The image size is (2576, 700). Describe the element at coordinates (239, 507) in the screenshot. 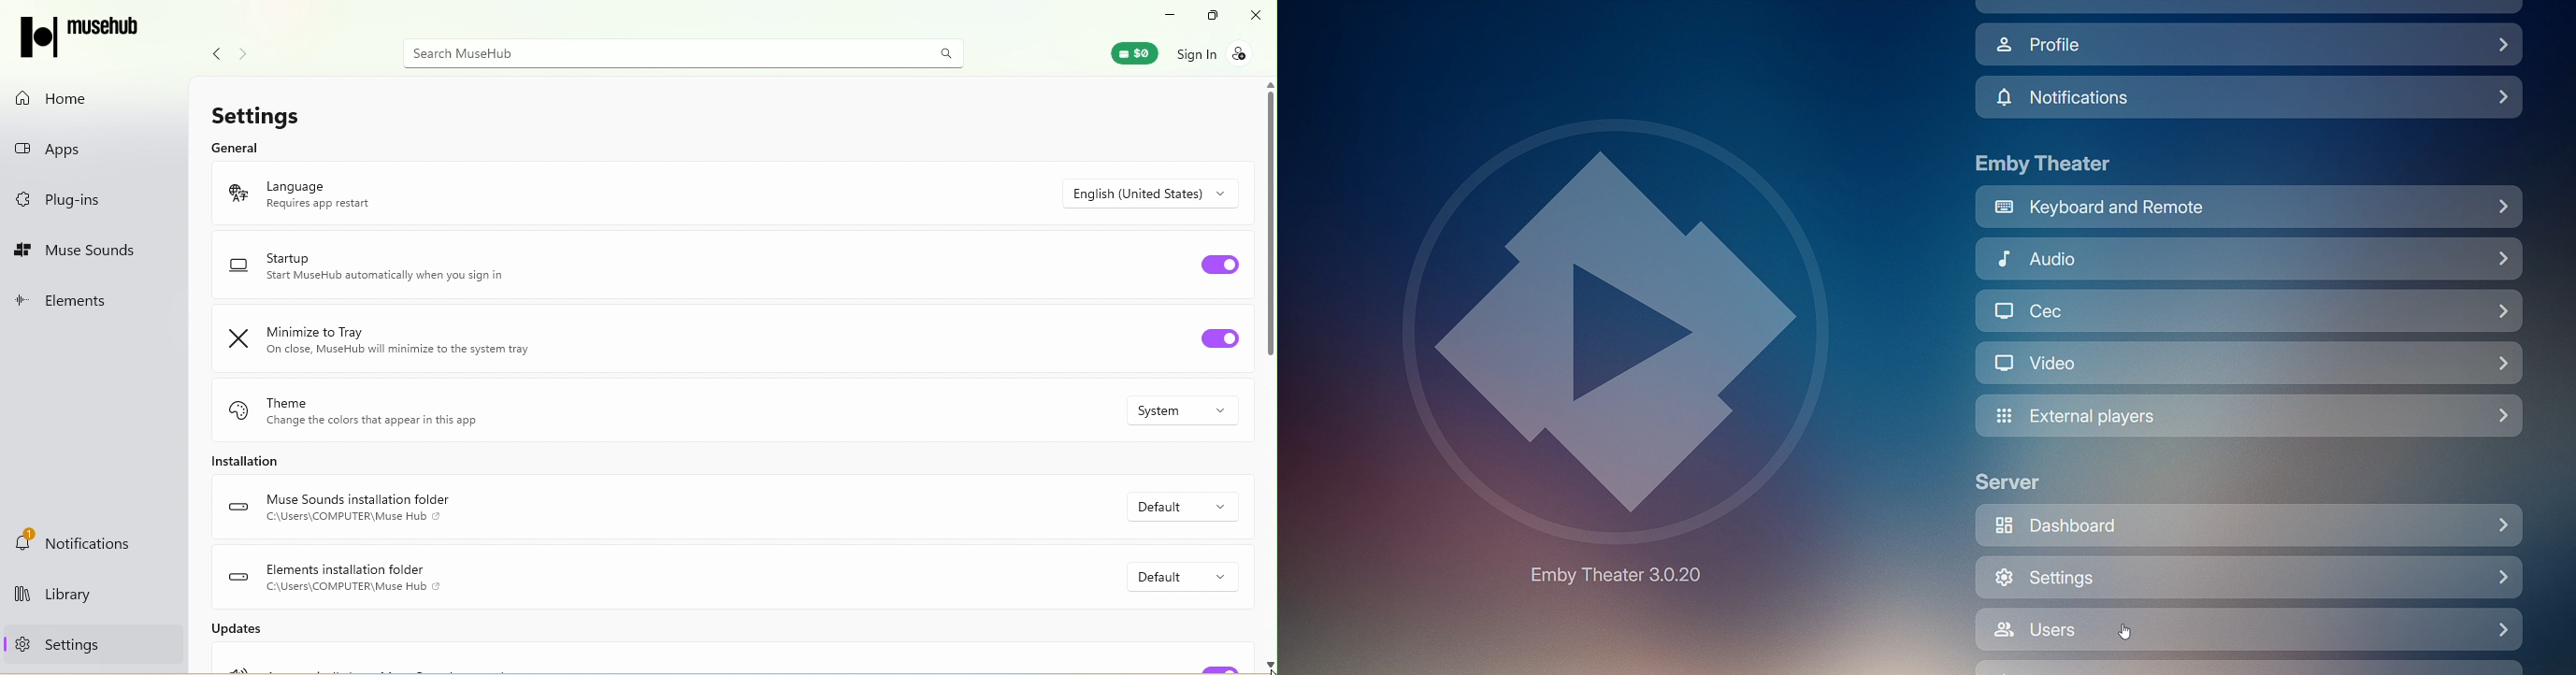

I see `Icon` at that location.